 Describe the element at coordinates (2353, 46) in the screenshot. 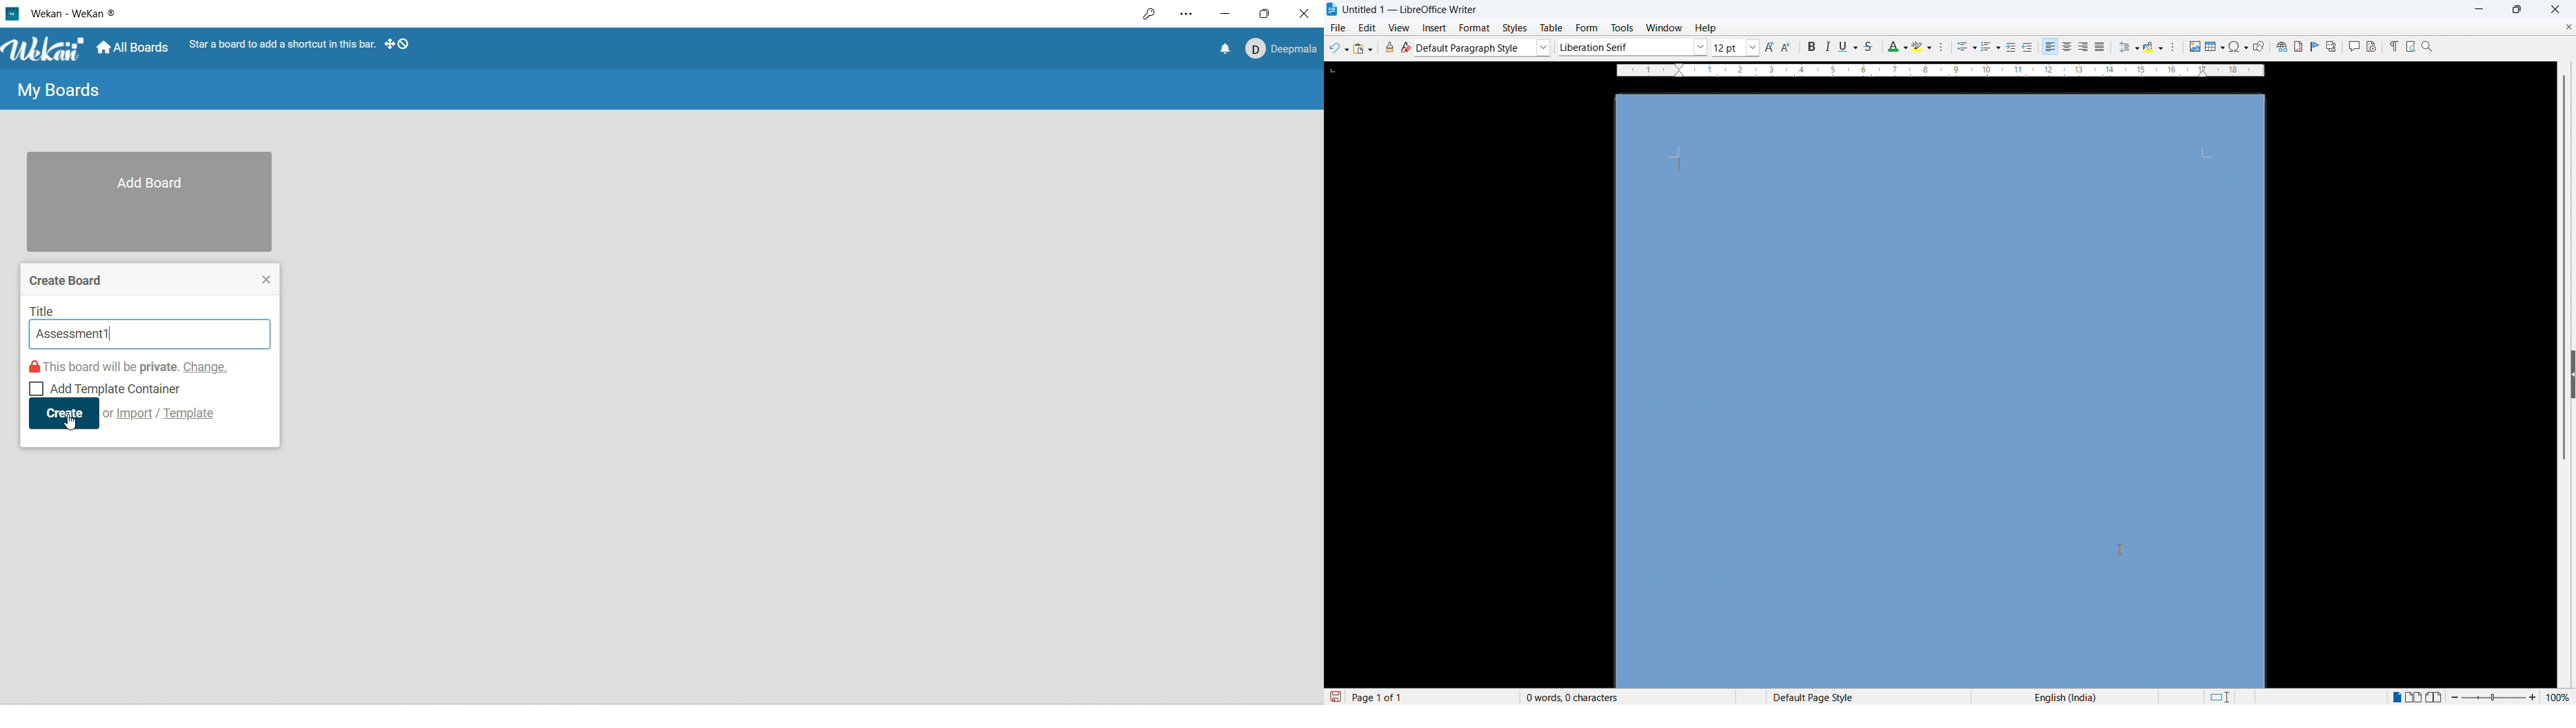

I see `Insert comment ` at that location.